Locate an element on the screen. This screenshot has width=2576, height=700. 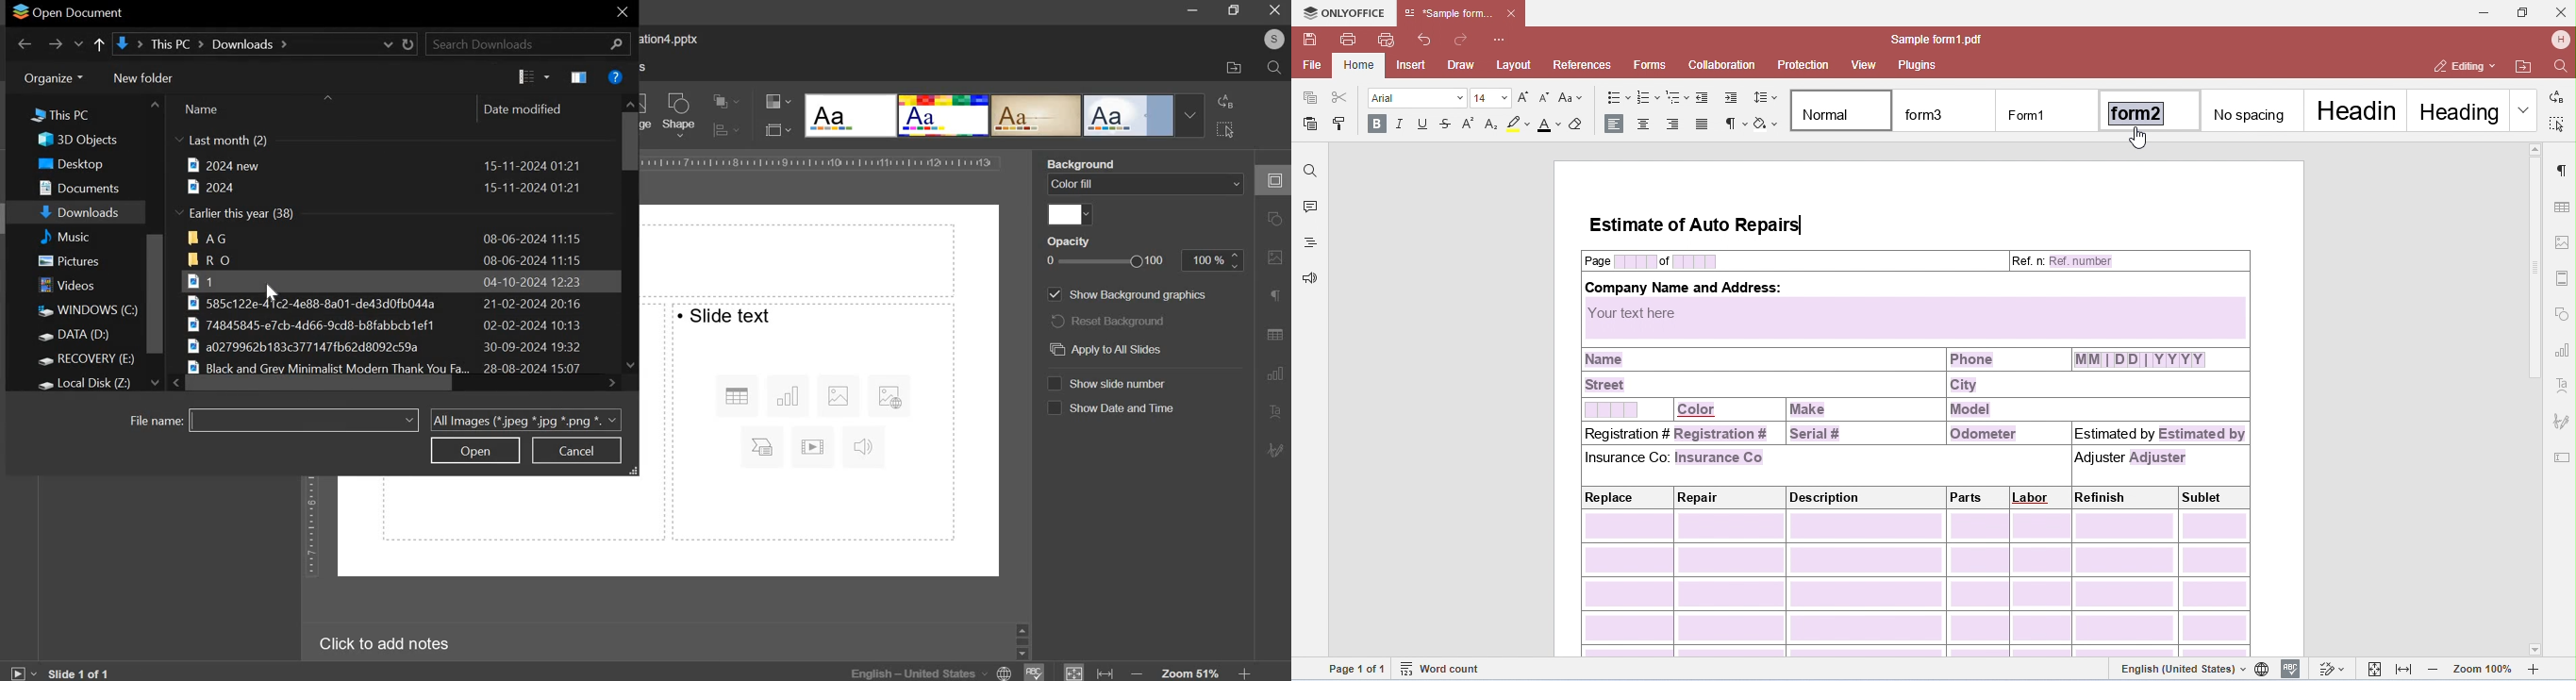
image file is located at coordinates (394, 347).